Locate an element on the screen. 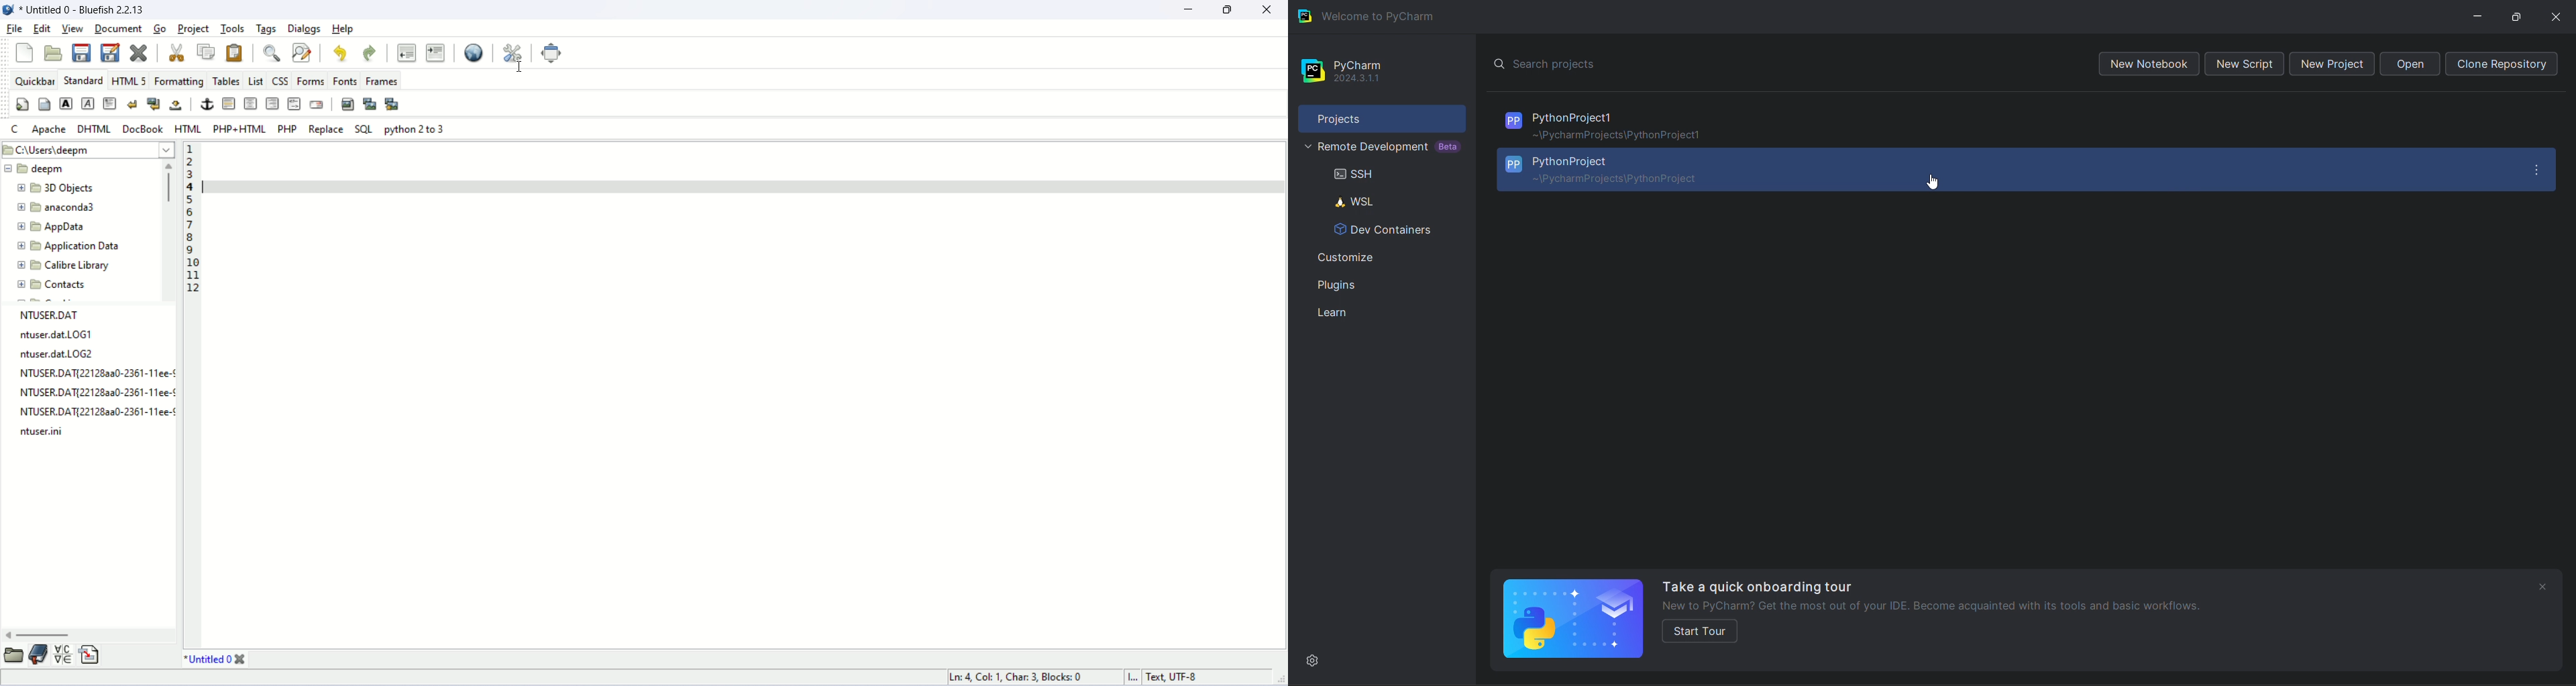  text, UTF-8 is located at coordinates (1175, 678).